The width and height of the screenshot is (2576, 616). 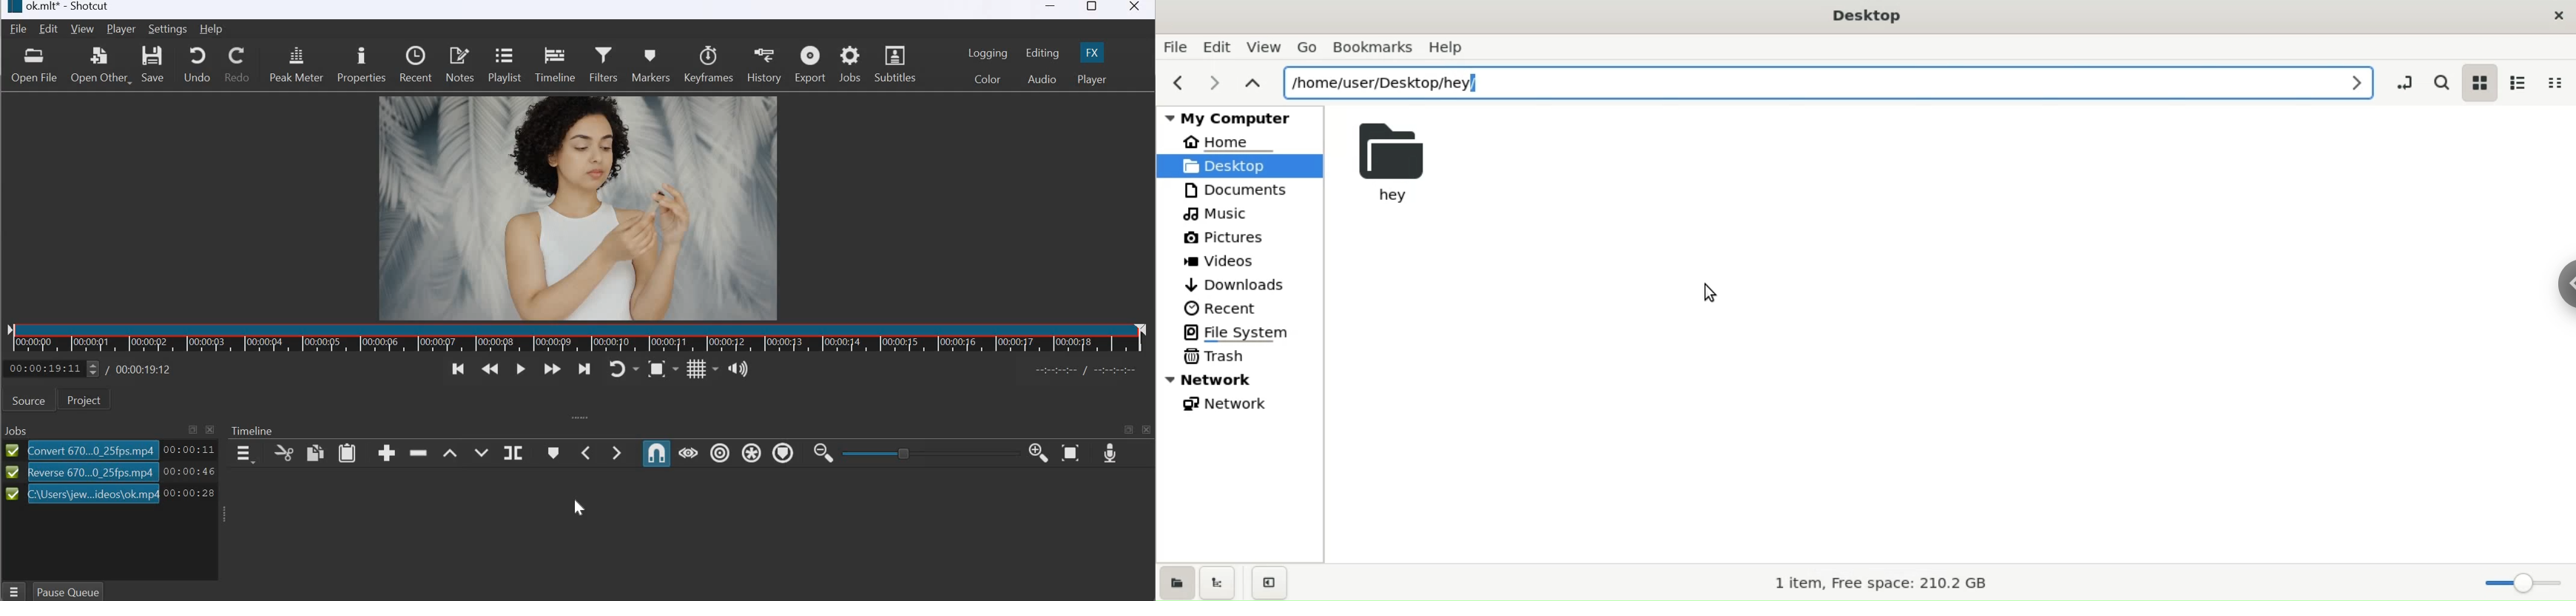 I want to click on Redo, so click(x=239, y=64).